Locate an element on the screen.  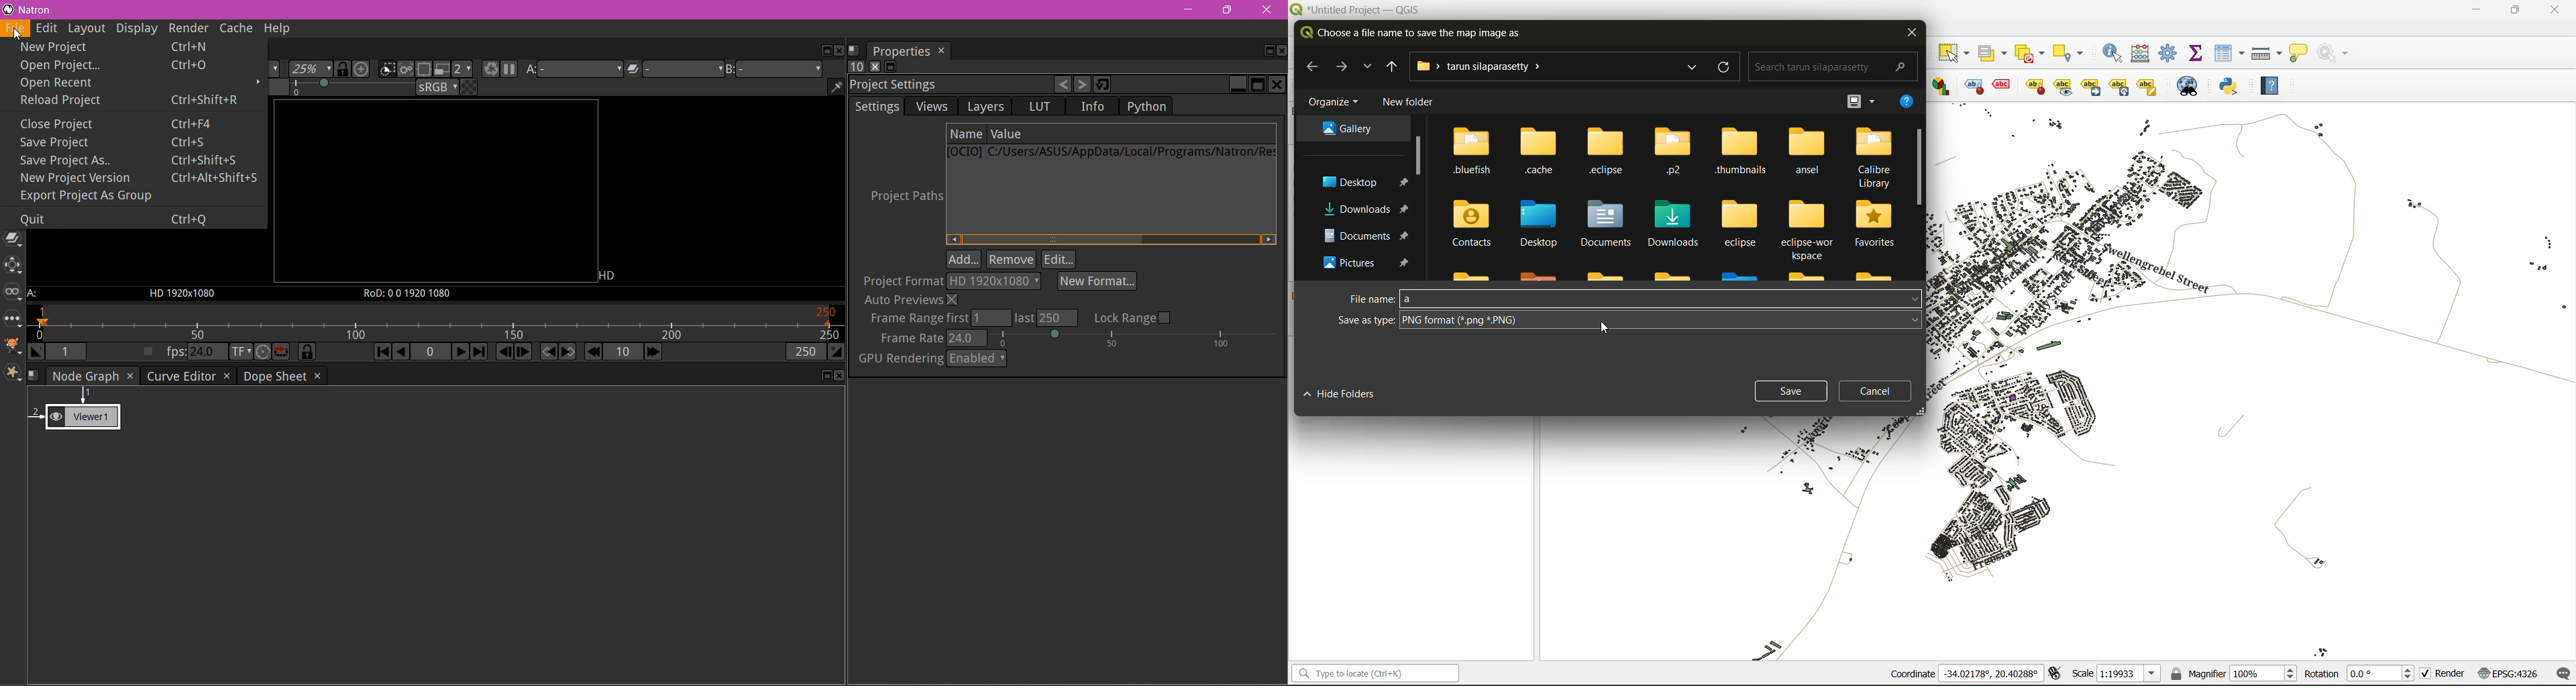
close is located at coordinates (2555, 9).